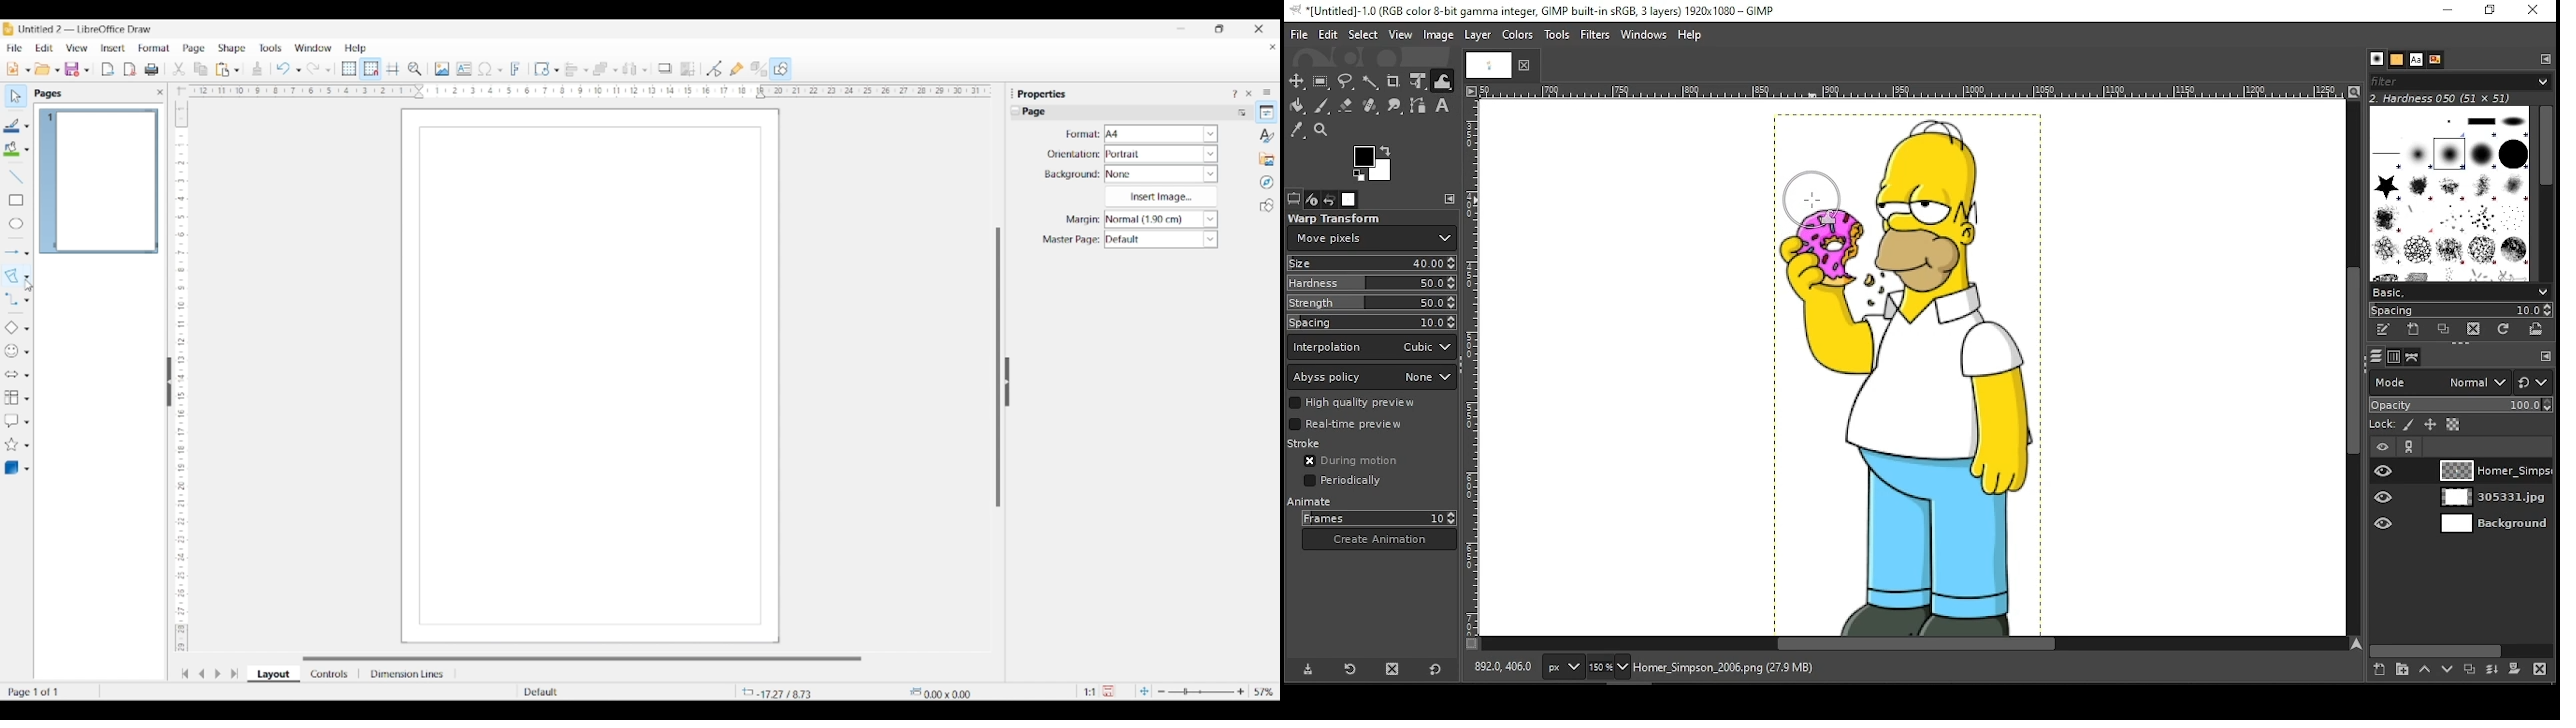 This screenshot has height=728, width=2576. What do you see at coordinates (27, 422) in the screenshot?
I see `Callout shape options` at bounding box center [27, 422].